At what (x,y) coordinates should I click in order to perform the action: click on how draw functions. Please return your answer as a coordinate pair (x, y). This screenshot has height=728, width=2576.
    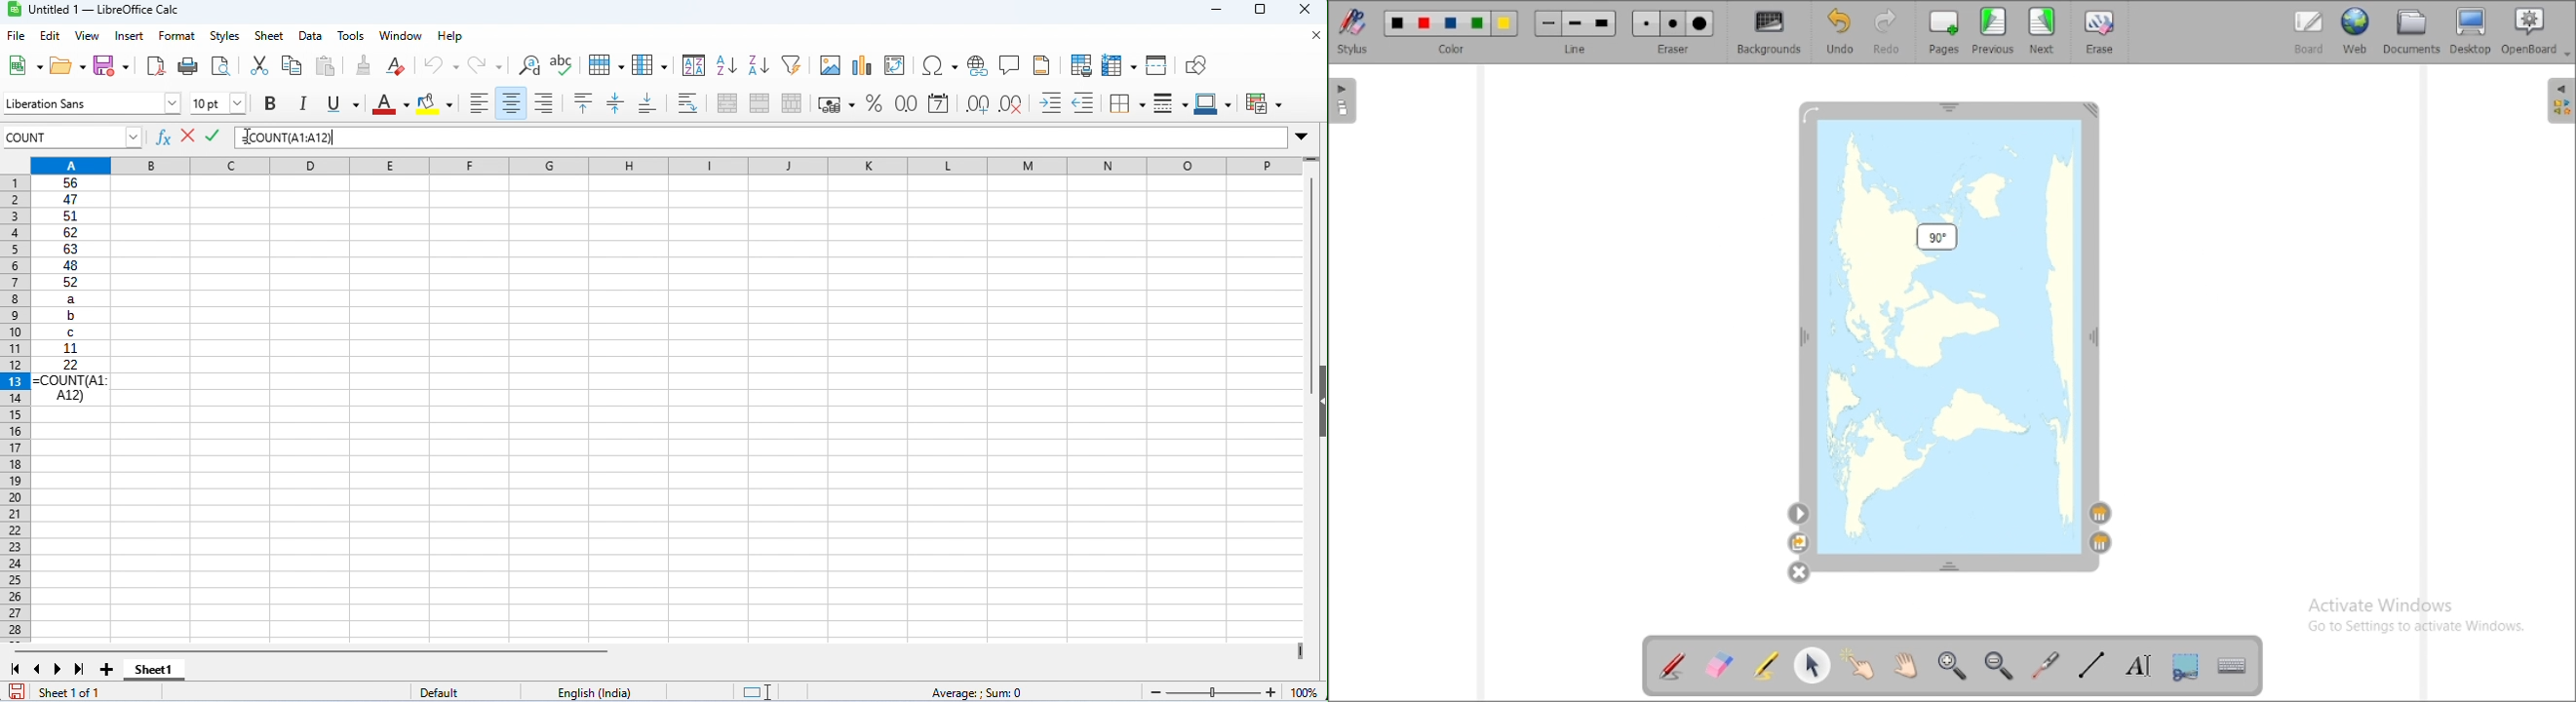
    Looking at the image, I should click on (1198, 65).